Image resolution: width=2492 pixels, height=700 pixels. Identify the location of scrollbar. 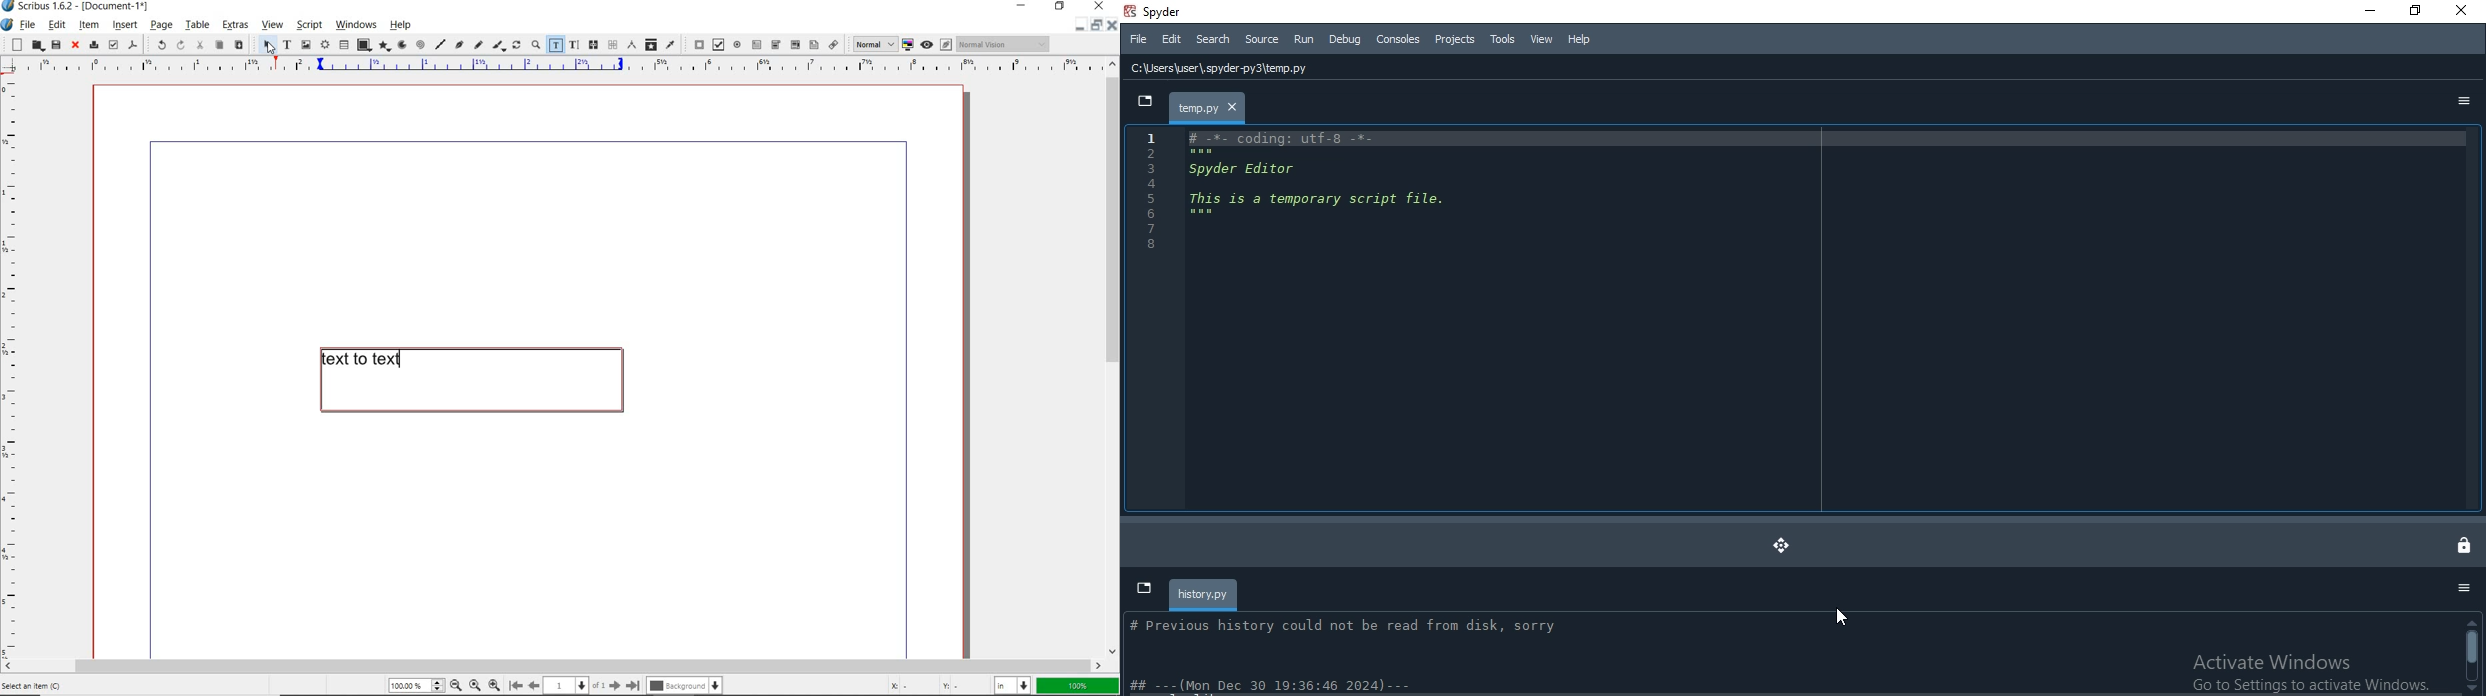
(1112, 357).